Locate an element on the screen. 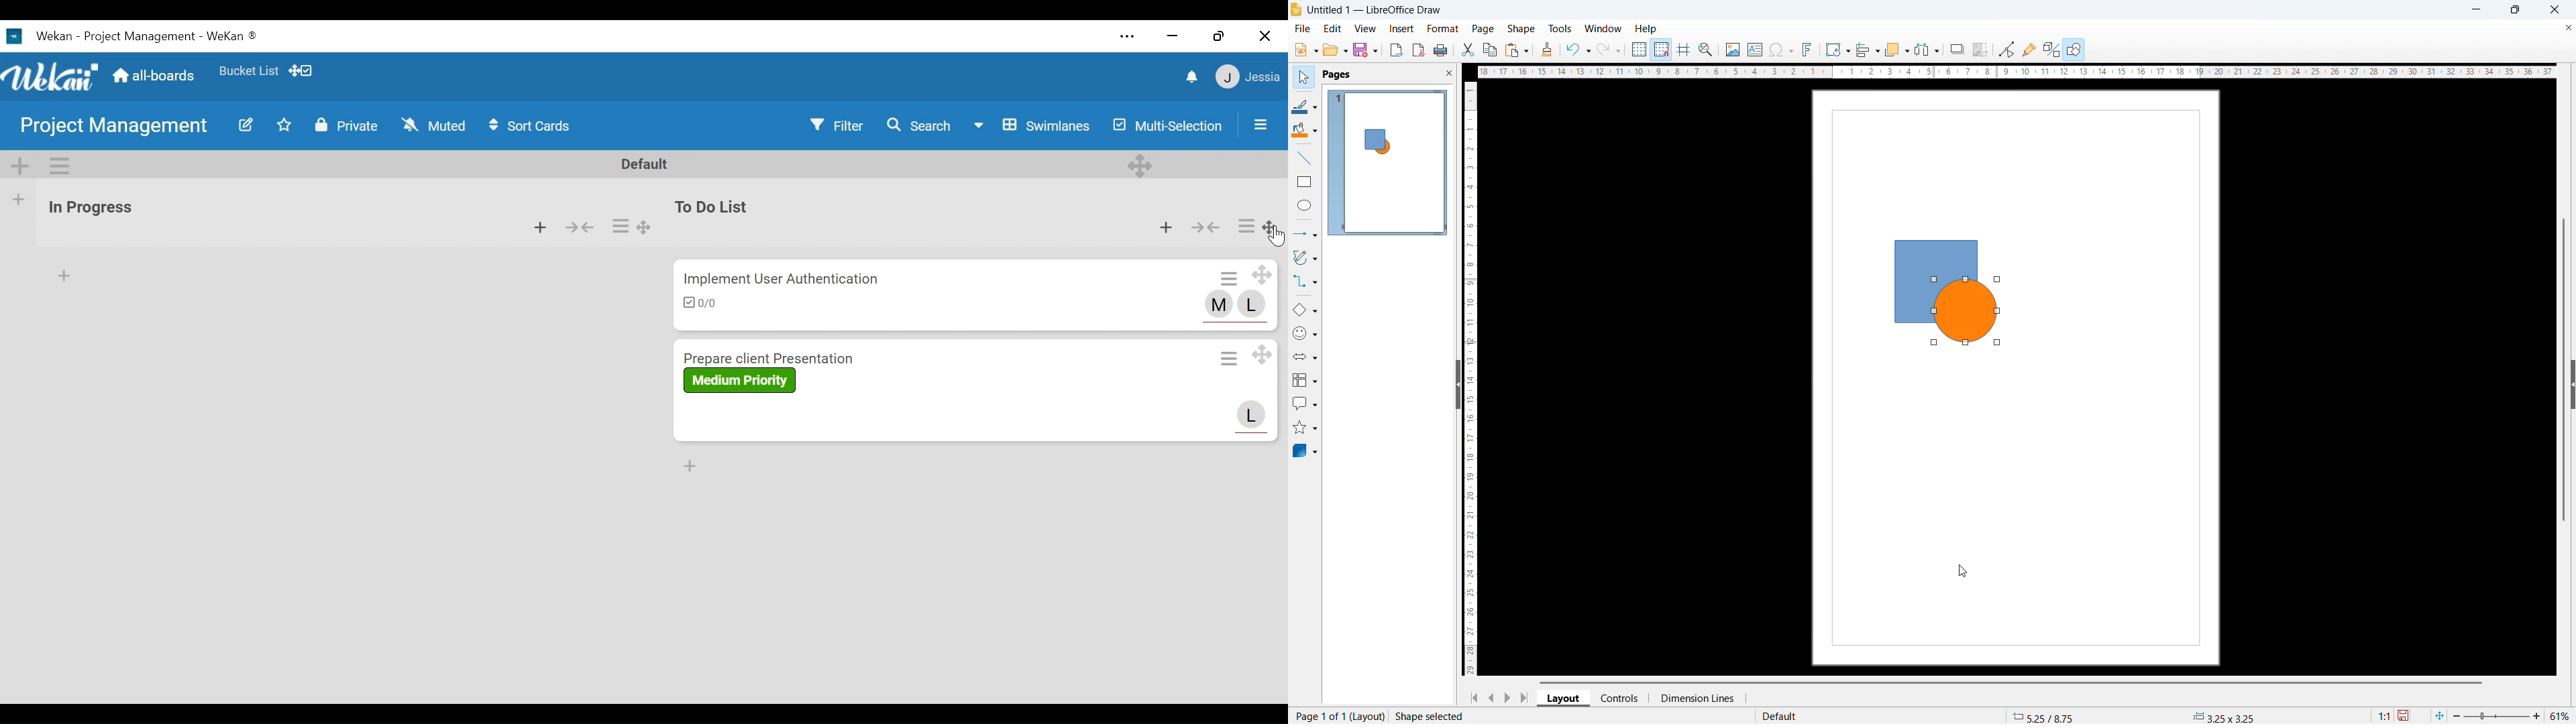 This screenshot has width=2576, height=728. Page number  is located at coordinates (1399, 717).